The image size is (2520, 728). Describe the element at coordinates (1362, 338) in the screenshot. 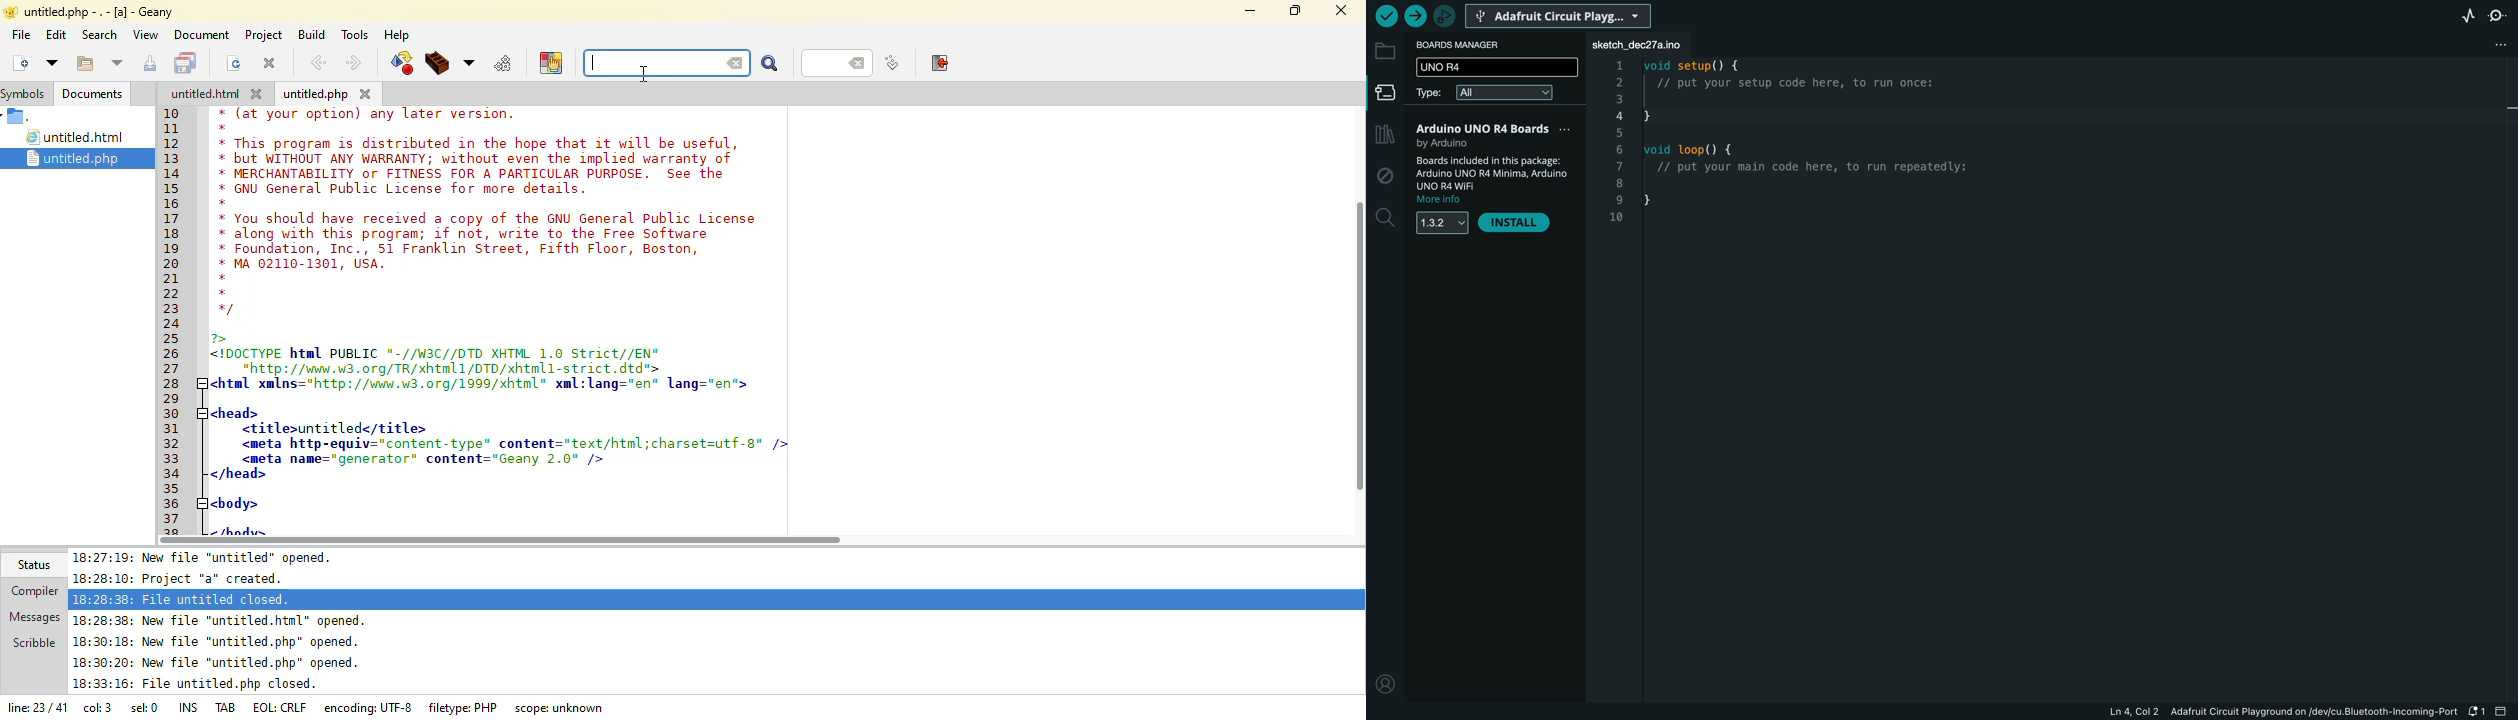

I see `scroll bar` at that location.